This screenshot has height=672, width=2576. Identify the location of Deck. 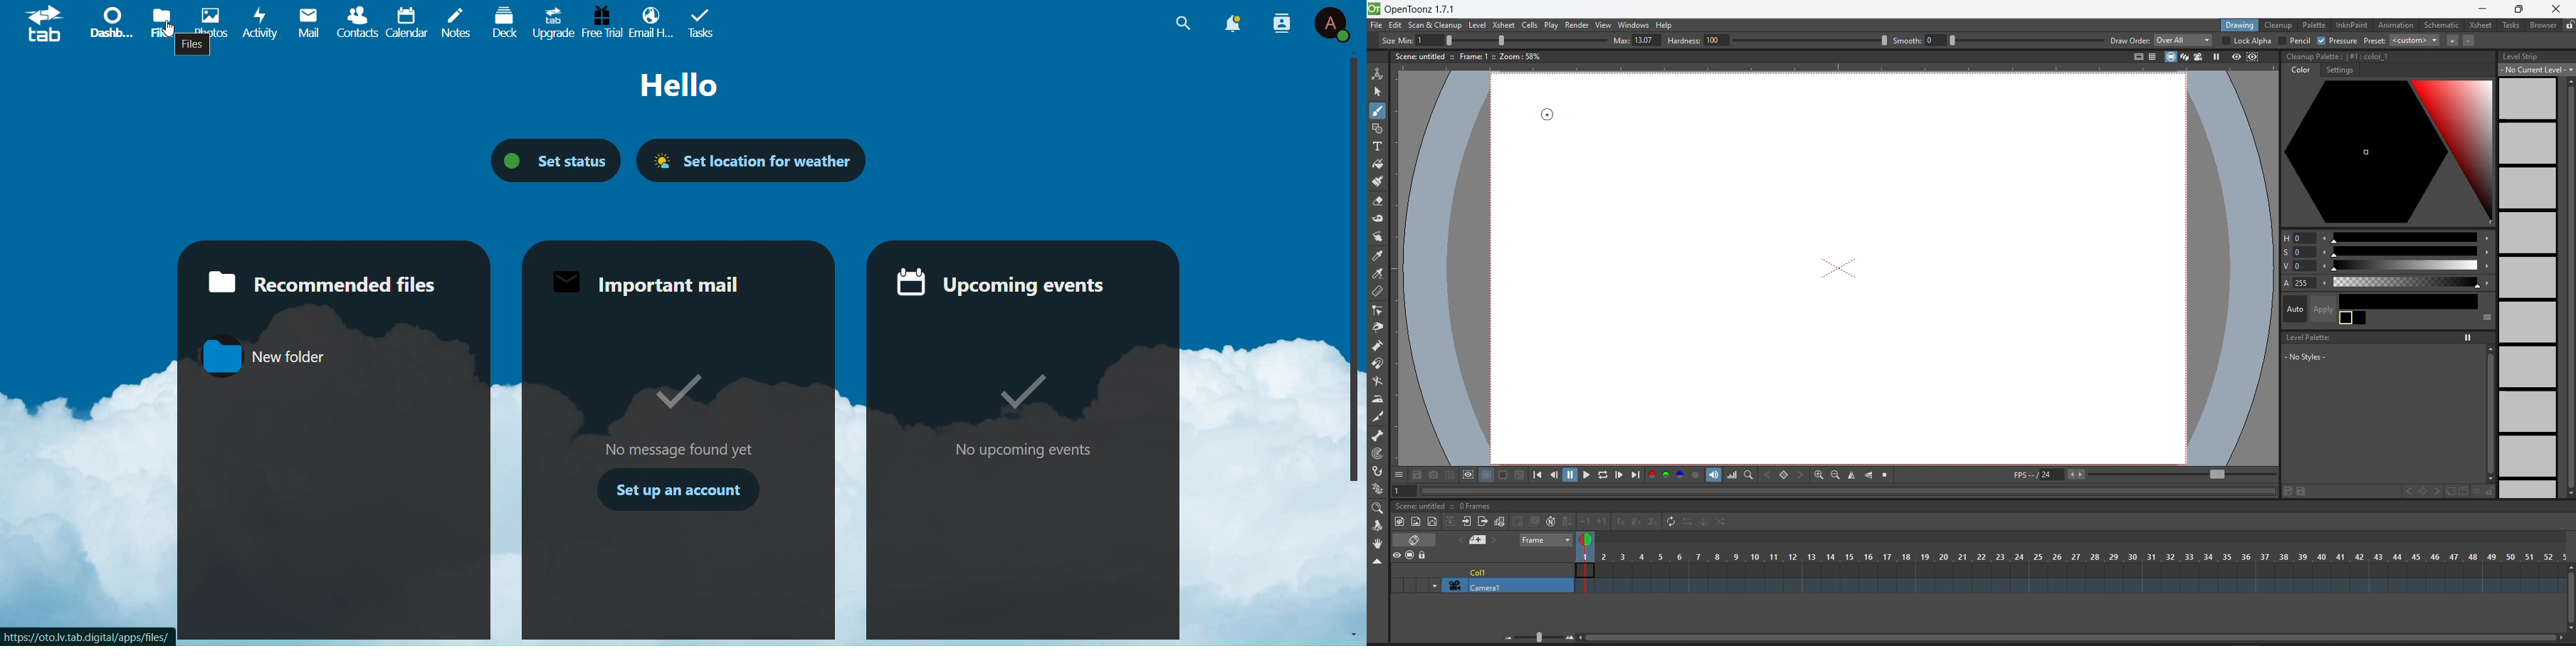
(502, 21).